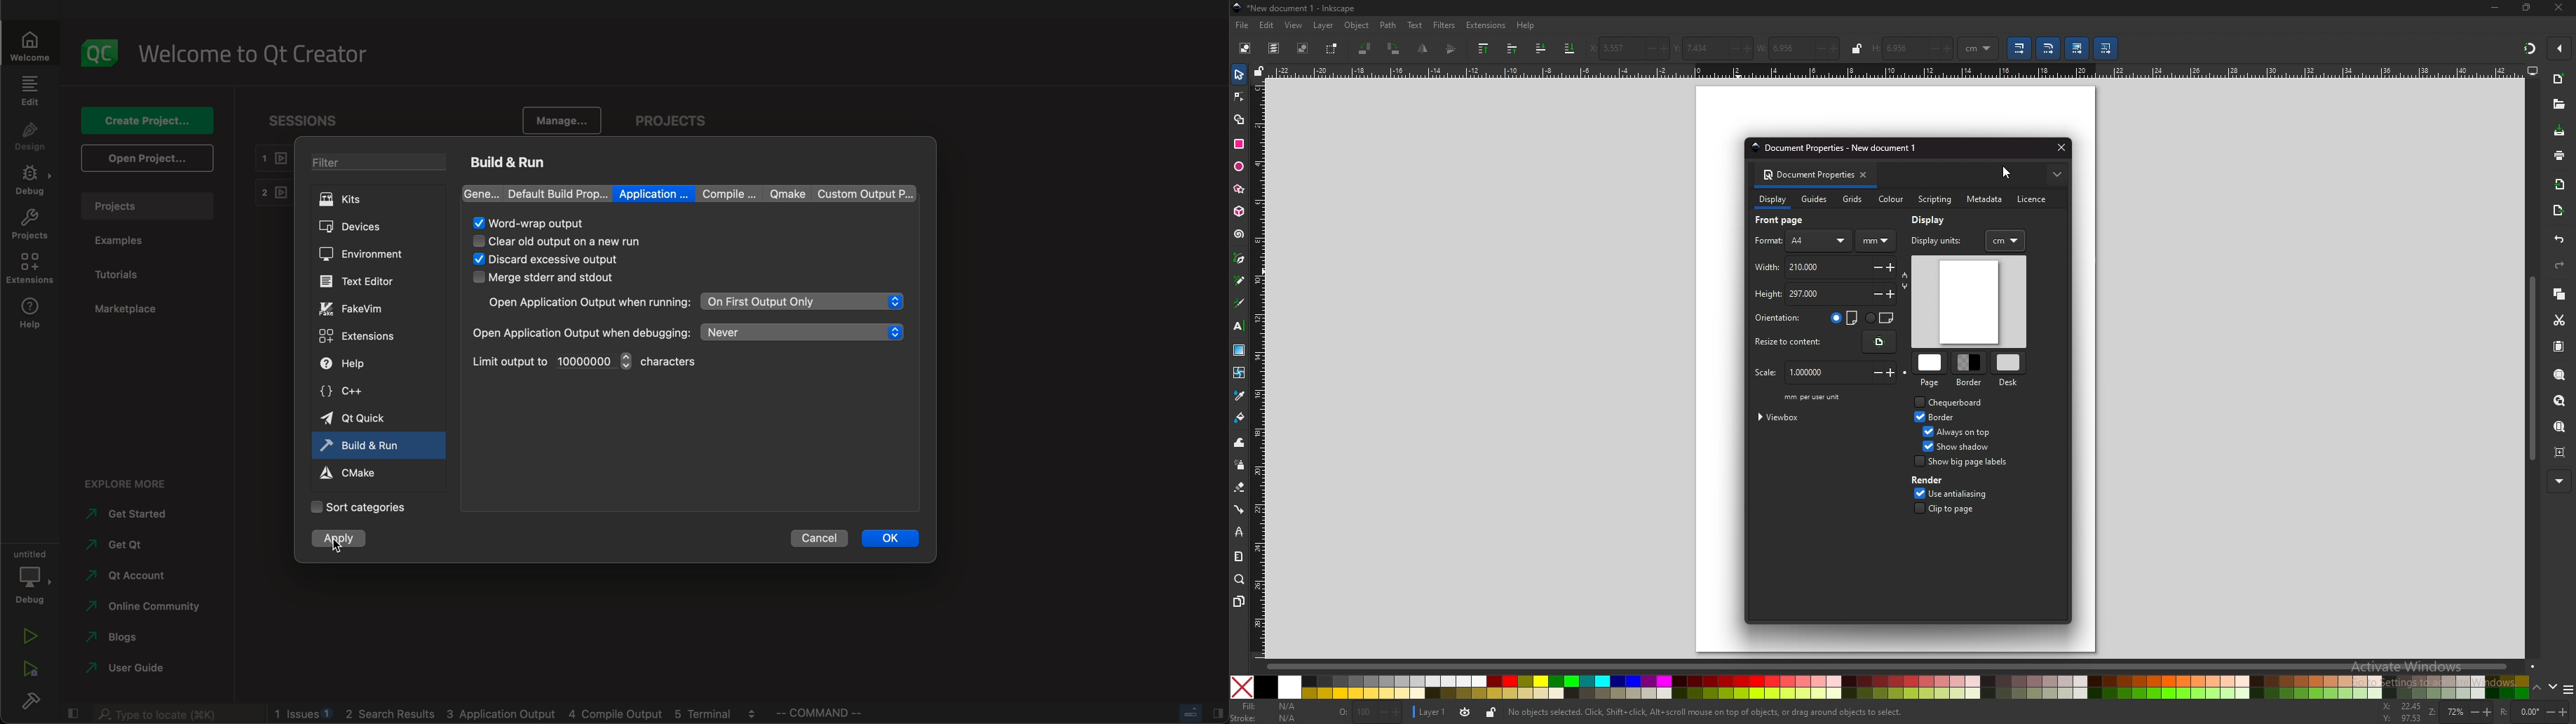  Describe the element at coordinates (145, 158) in the screenshot. I see `open` at that location.